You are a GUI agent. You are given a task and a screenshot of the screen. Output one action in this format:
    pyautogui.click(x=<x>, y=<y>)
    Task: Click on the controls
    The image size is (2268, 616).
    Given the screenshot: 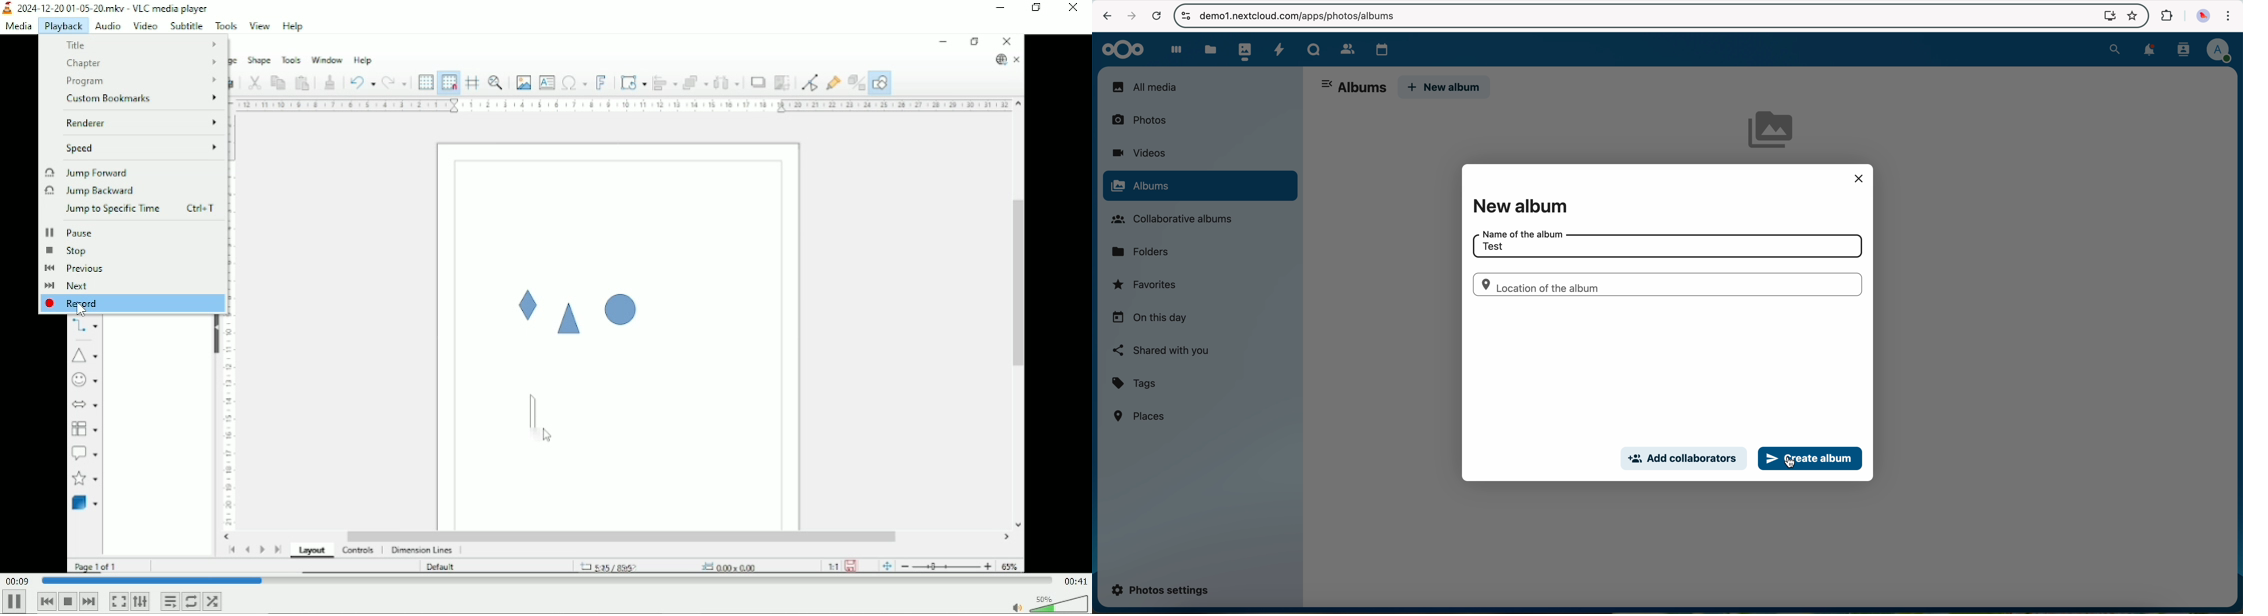 What is the action you would take?
    pyautogui.click(x=1185, y=15)
    